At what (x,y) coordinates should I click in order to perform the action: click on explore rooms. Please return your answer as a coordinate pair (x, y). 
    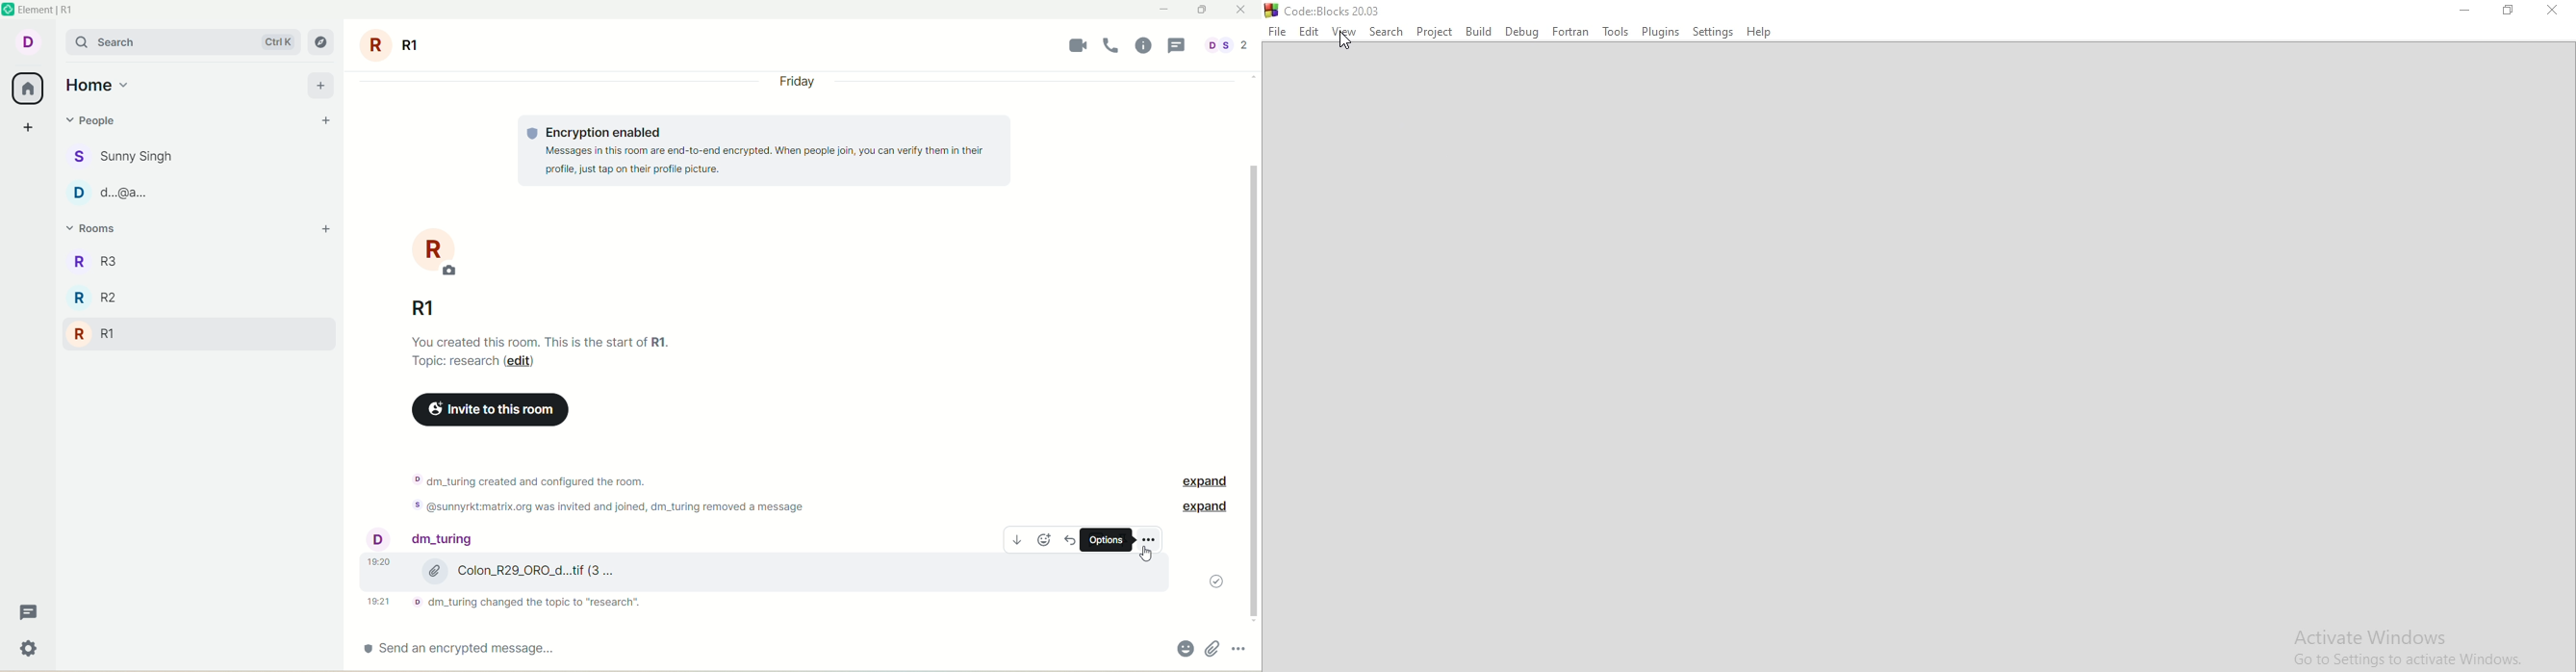
    Looking at the image, I should click on (322, 43).